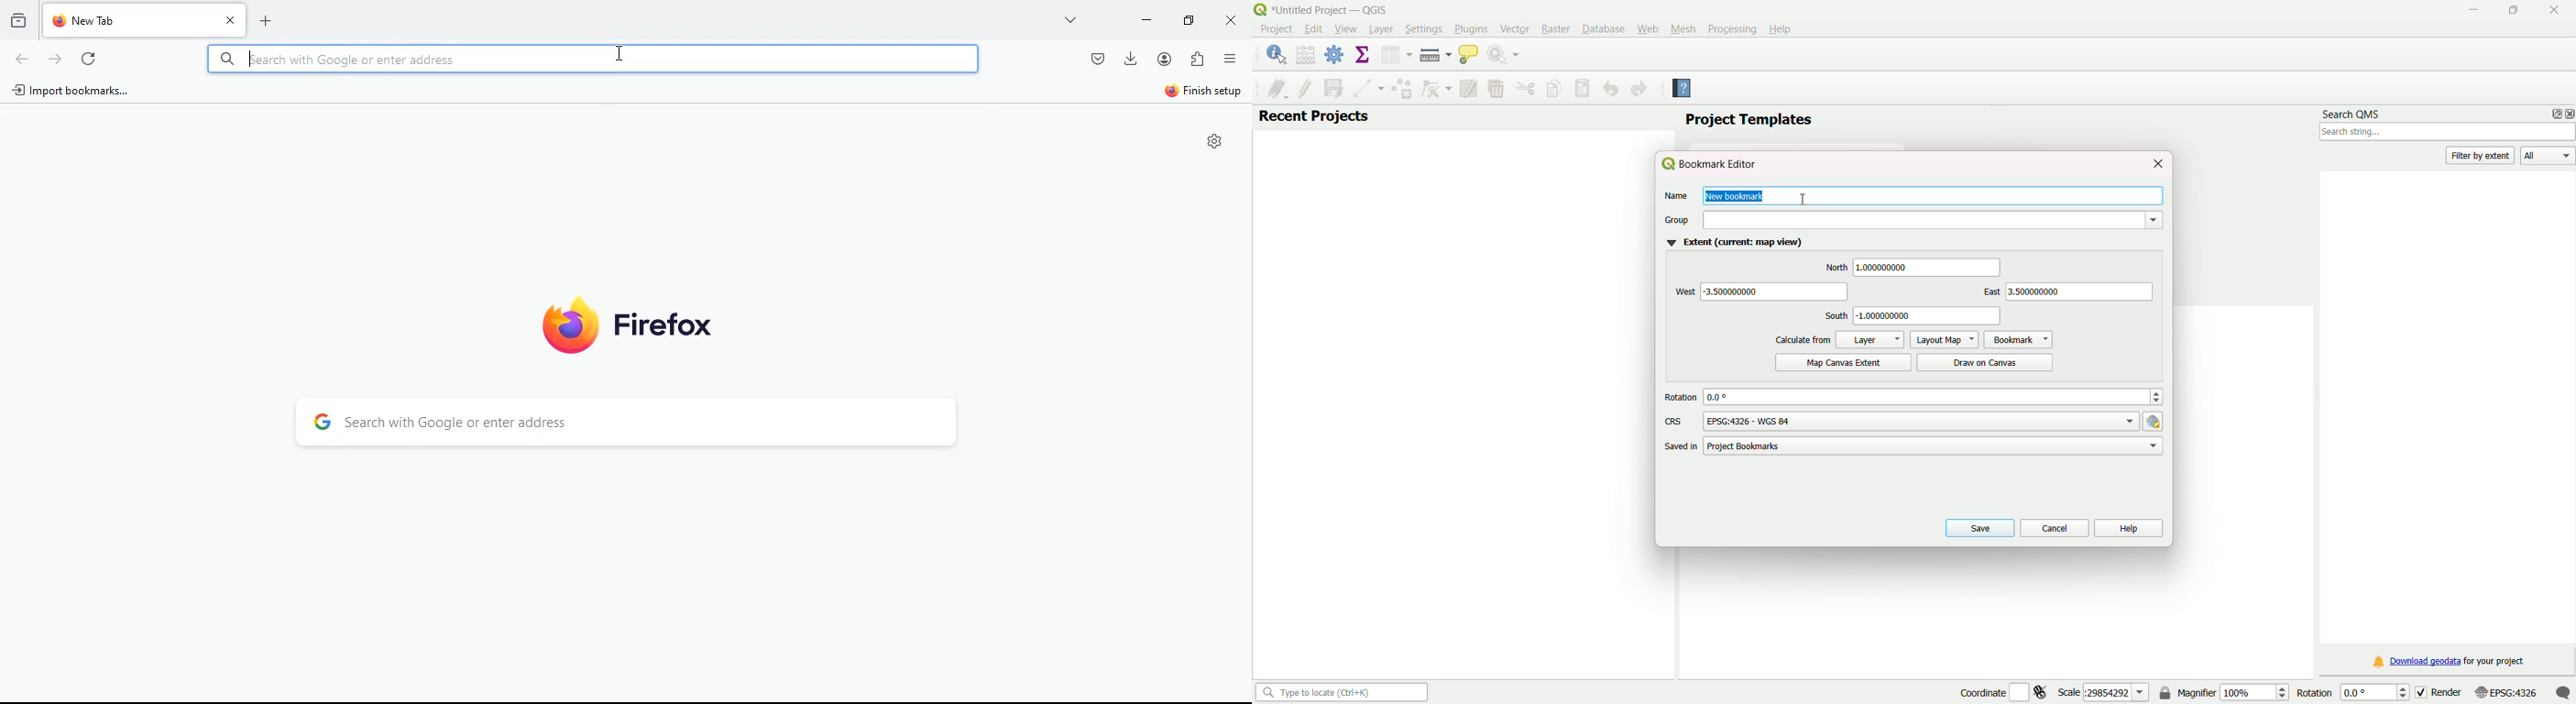 Image resolution: width=2576 pixels, height=728 pixels. What do you see at coordinates (1218, 143) in the screenshot?
I see `settings` at bounding box center [1218, 143].